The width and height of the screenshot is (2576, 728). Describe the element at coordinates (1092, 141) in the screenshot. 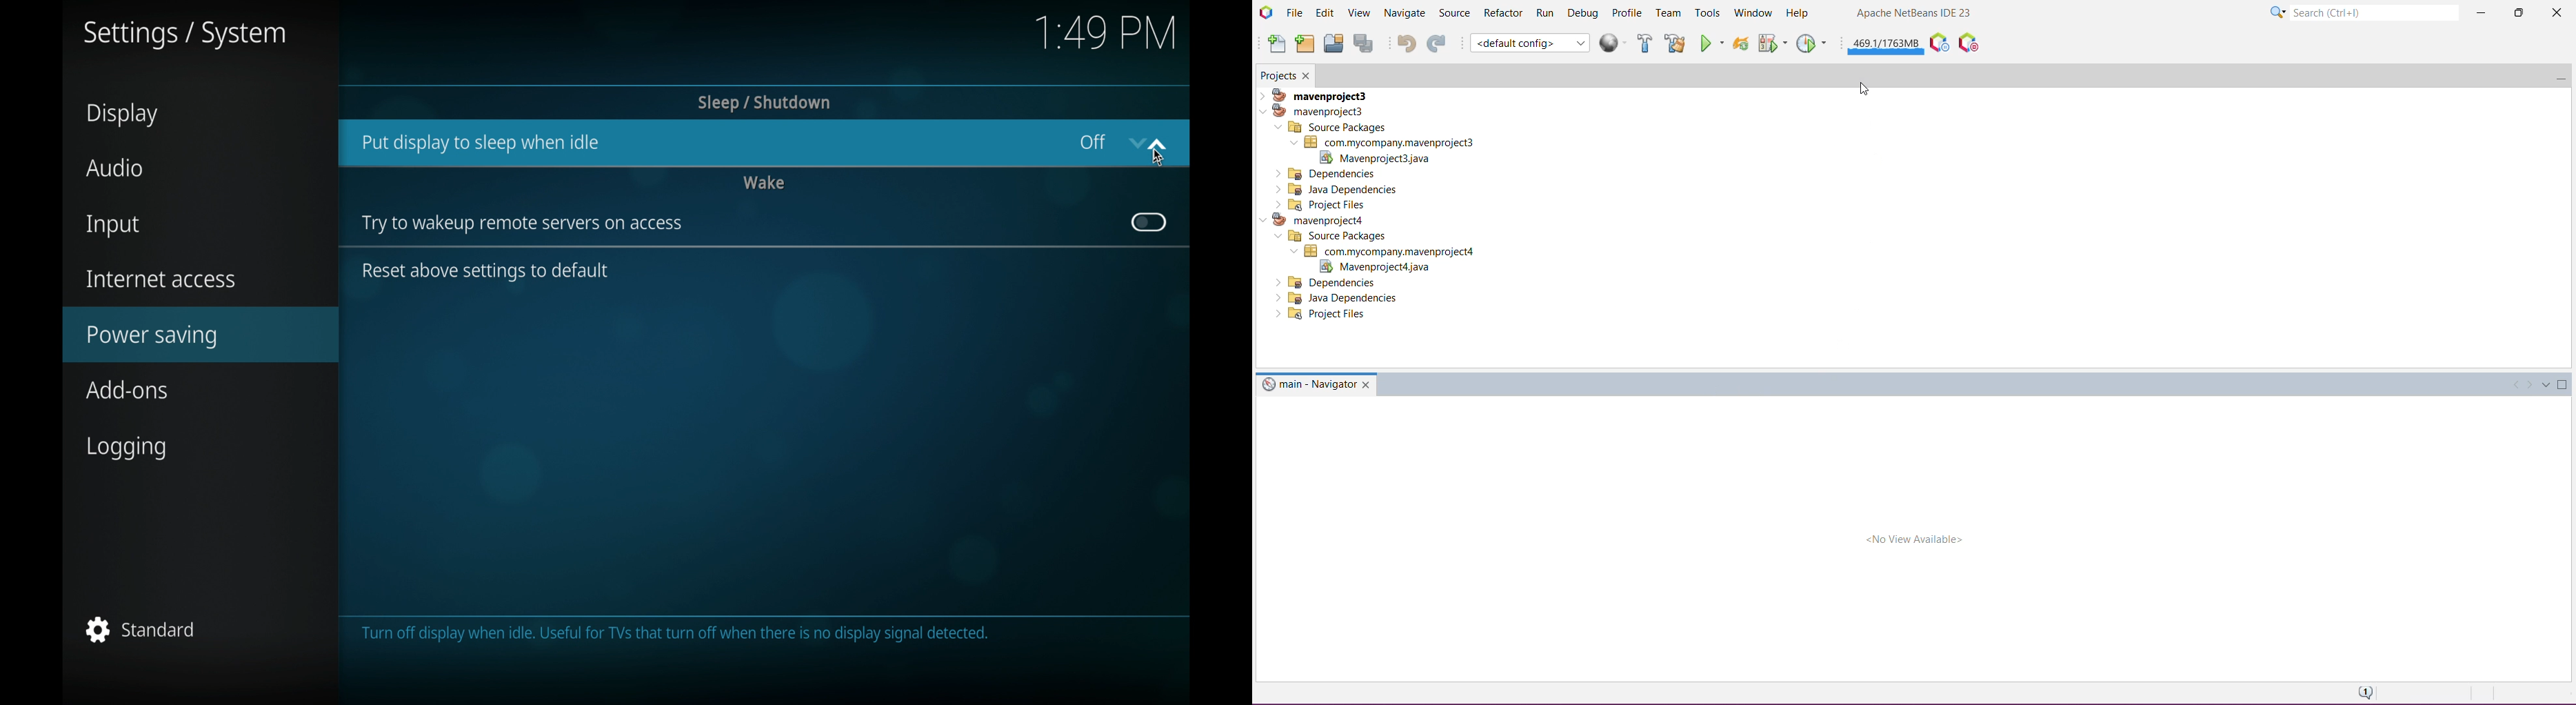

I see `off` at that location.